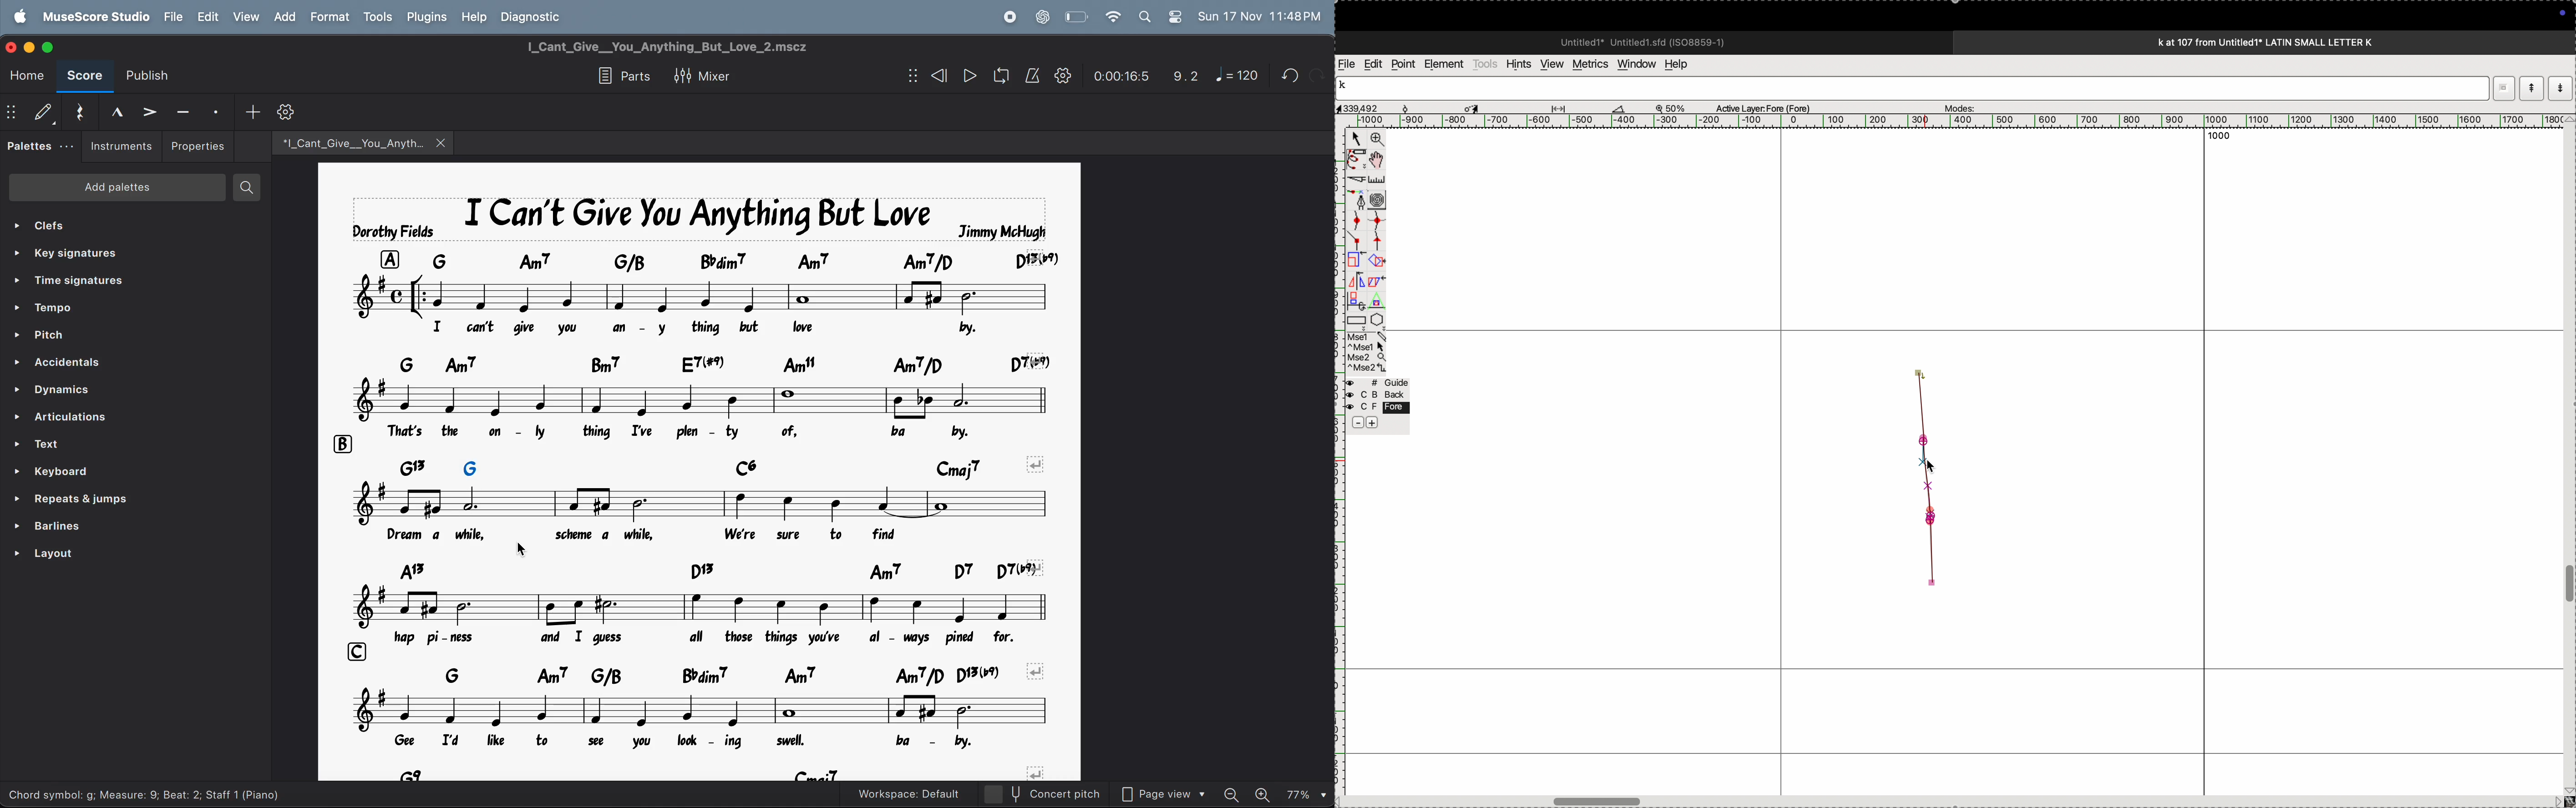 The height and width of the screenshot is (812, 2576). I want to click on Format, so click(331, 15).